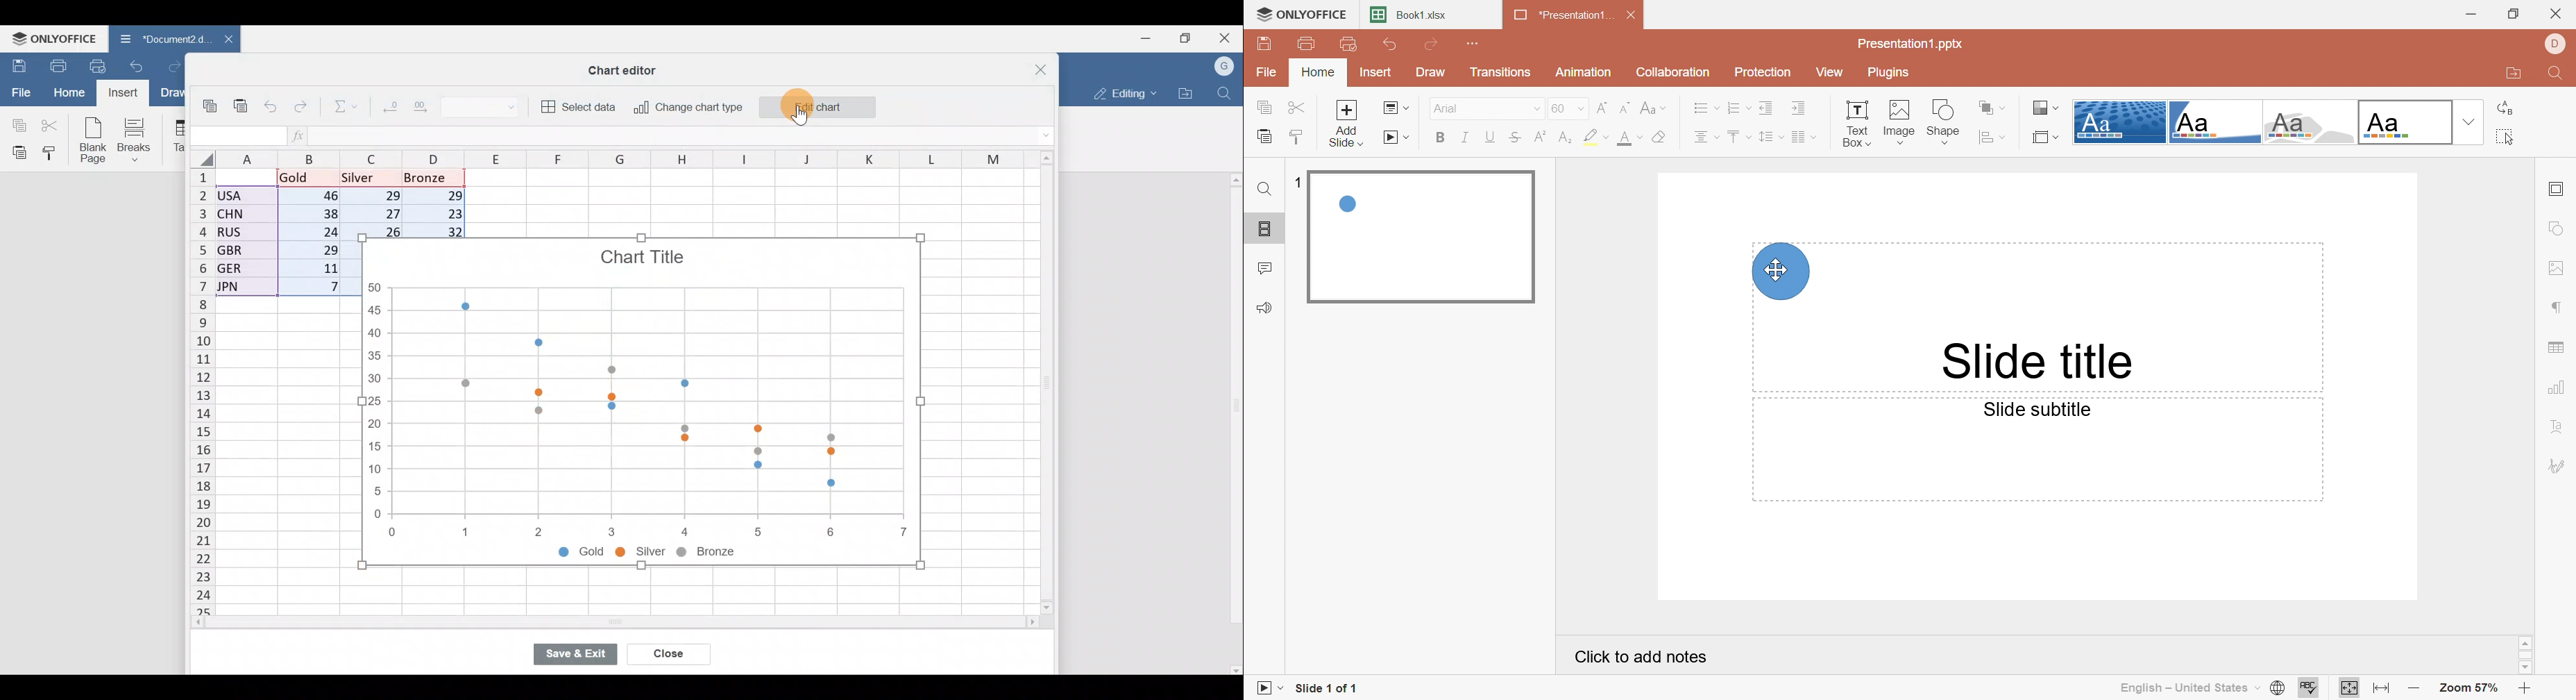 This screenshot has height=700, width=2576. What do you see at coordinates (1568, 108) in the screenshot?
I see `Font size` at bounding box center [1568, 108].